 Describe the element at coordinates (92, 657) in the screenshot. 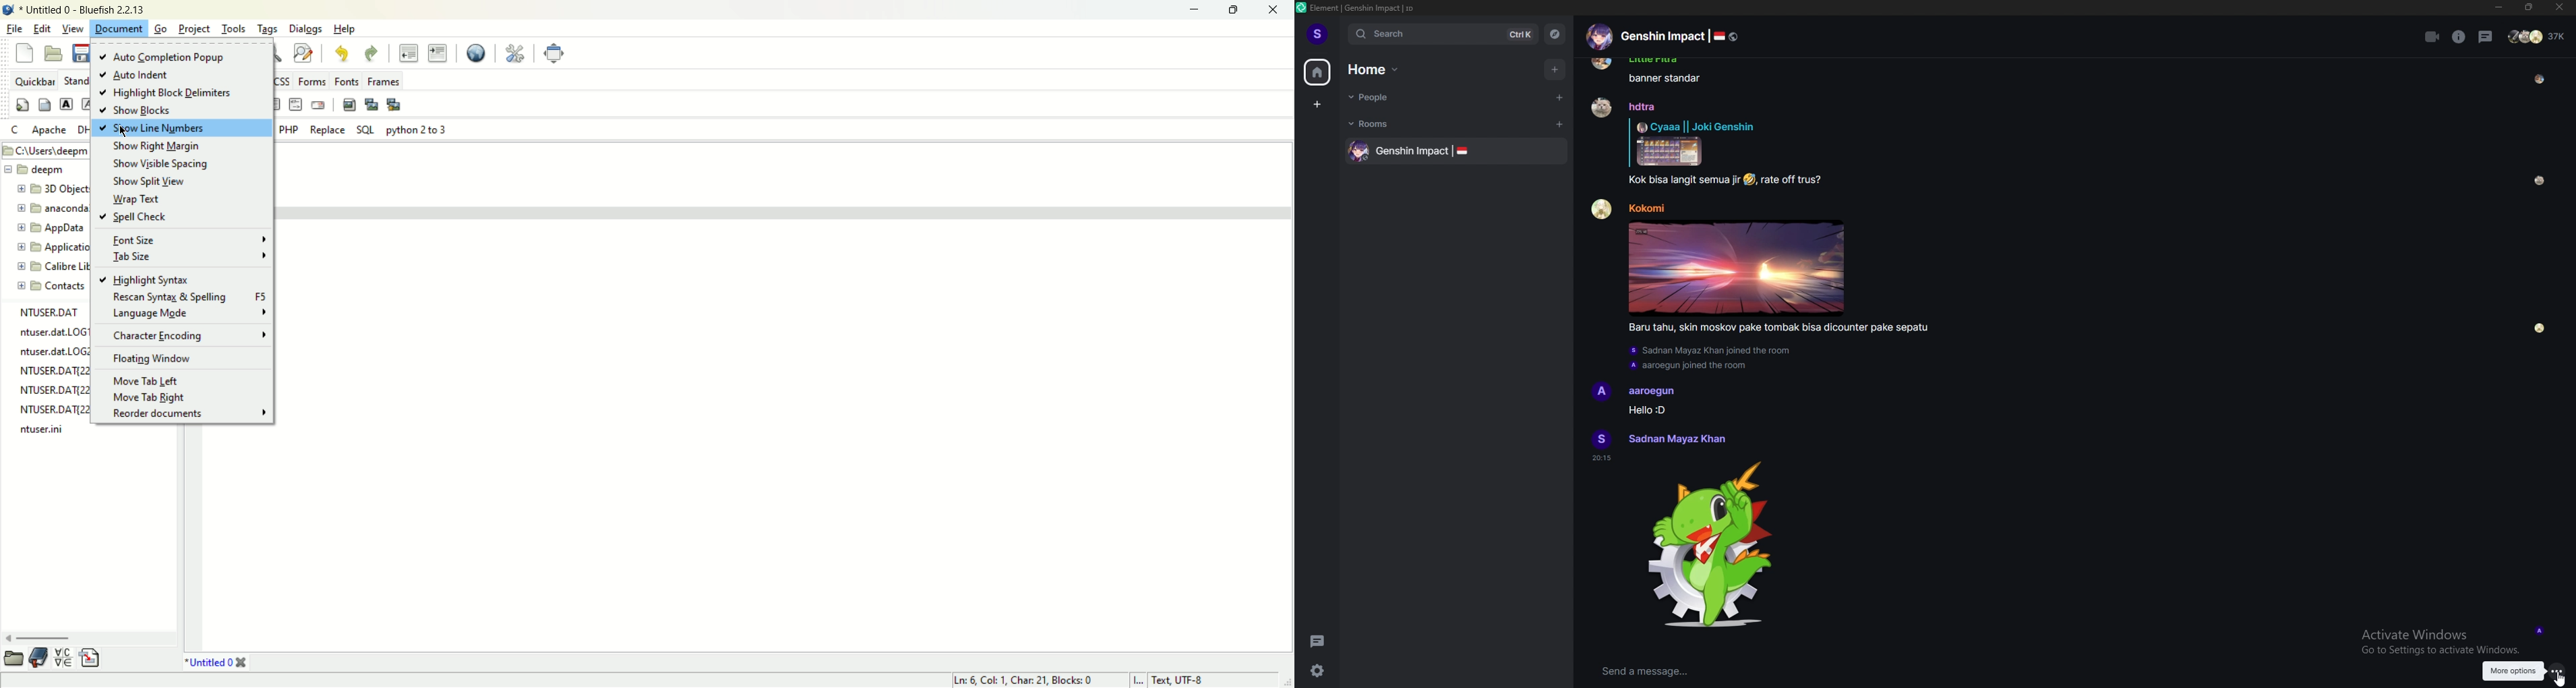

I see `snippet` at that location.